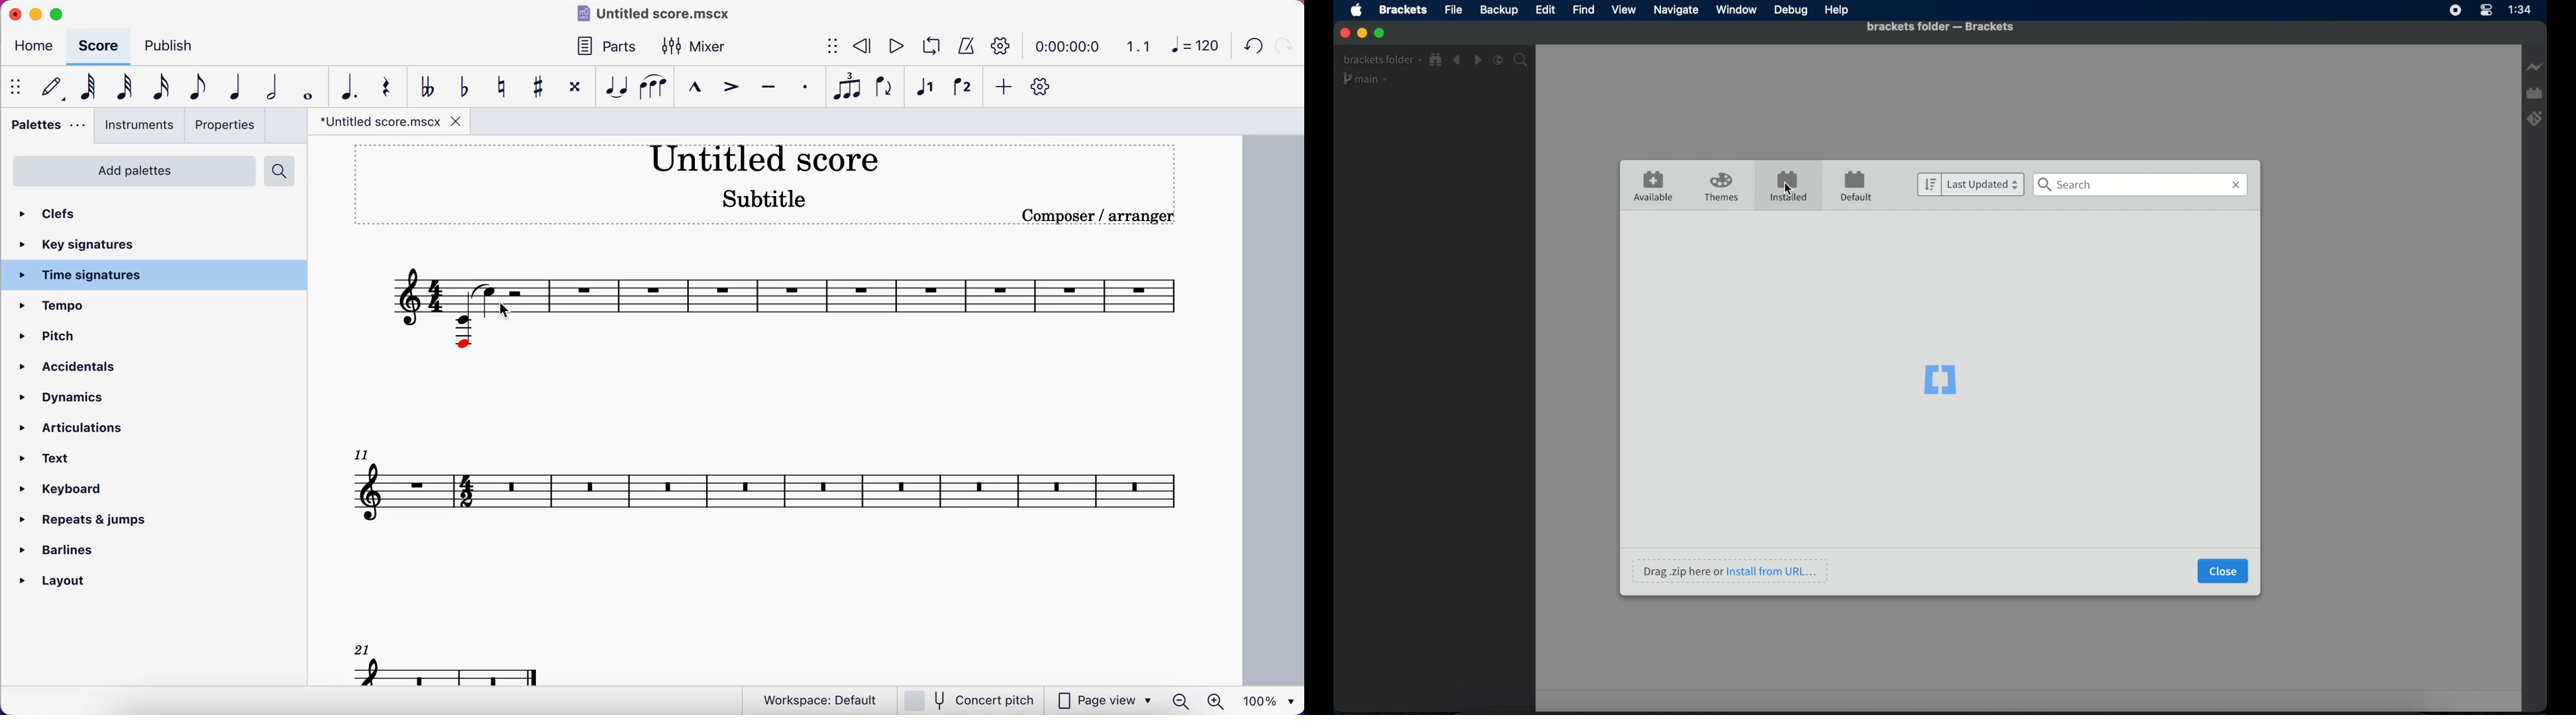 Image resolution: width=2576 pixels, height=728 pixels. I want to click on search palette, so click(283, 173).